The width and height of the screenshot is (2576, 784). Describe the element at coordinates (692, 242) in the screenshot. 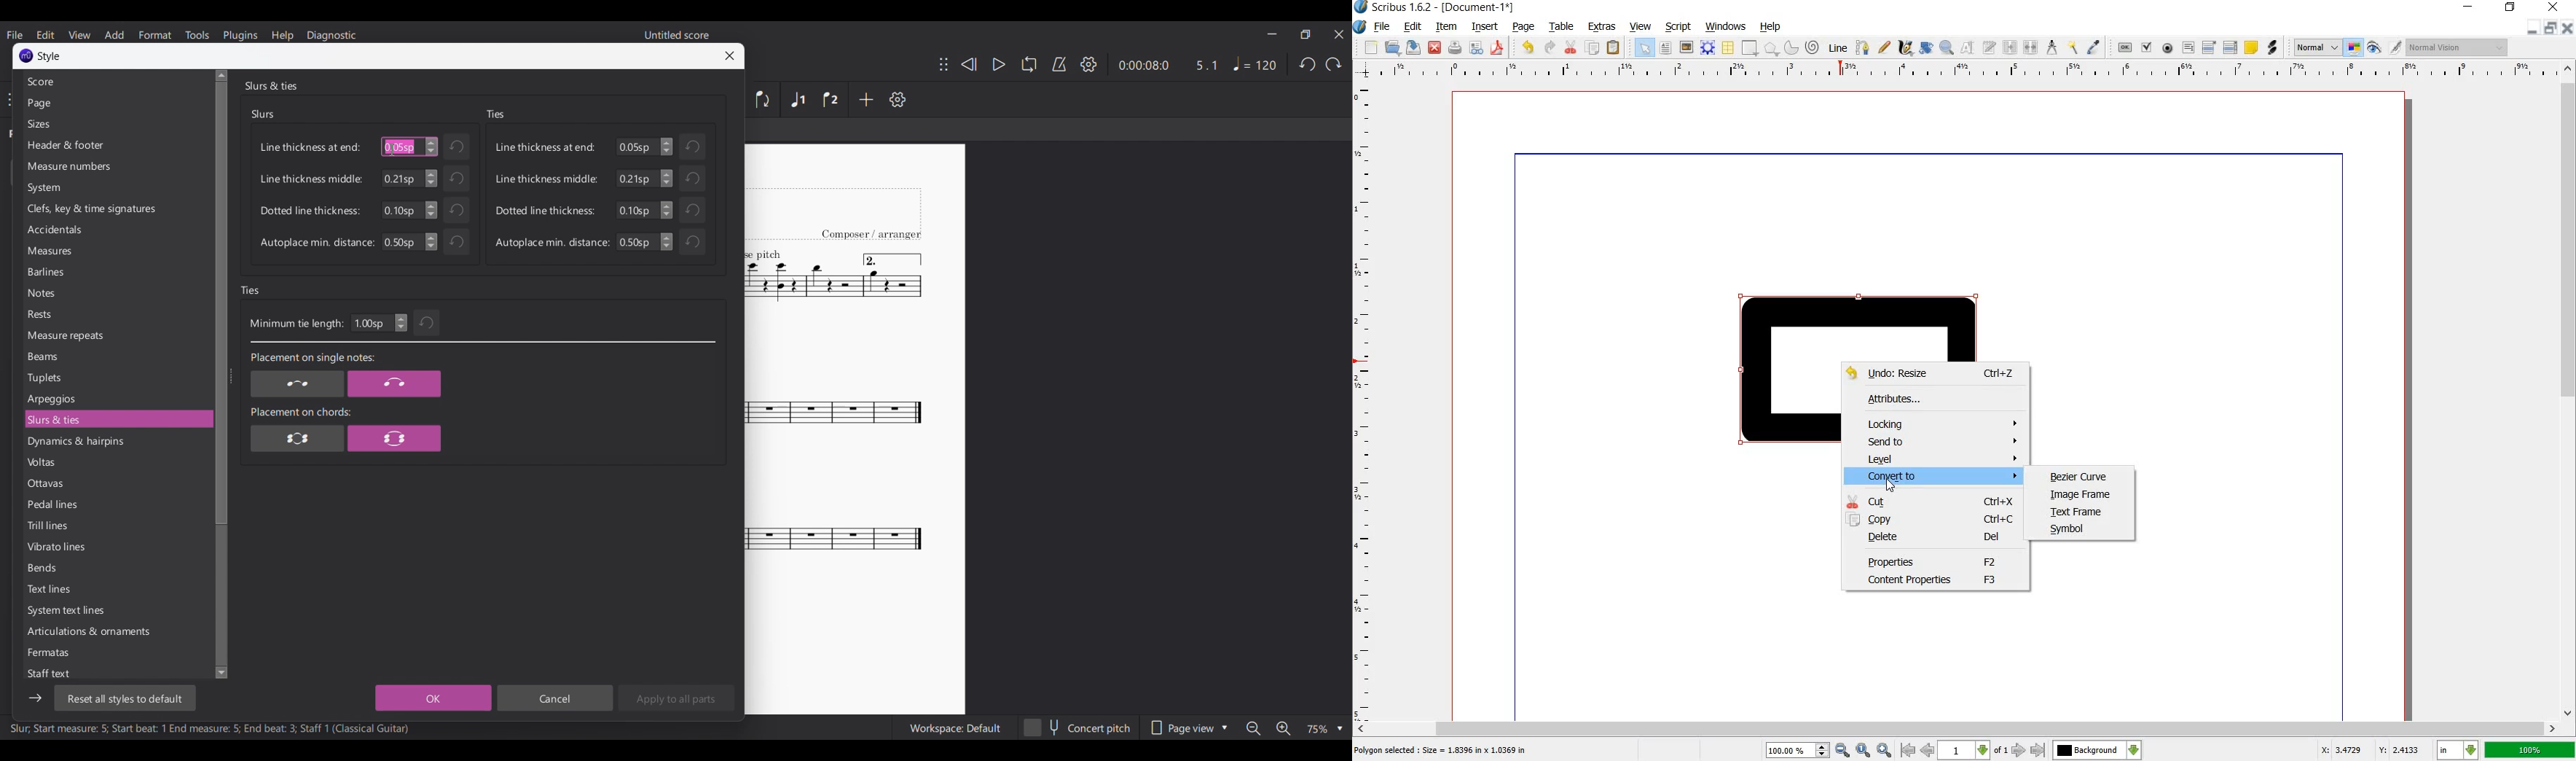

I see `Undo` at that location.